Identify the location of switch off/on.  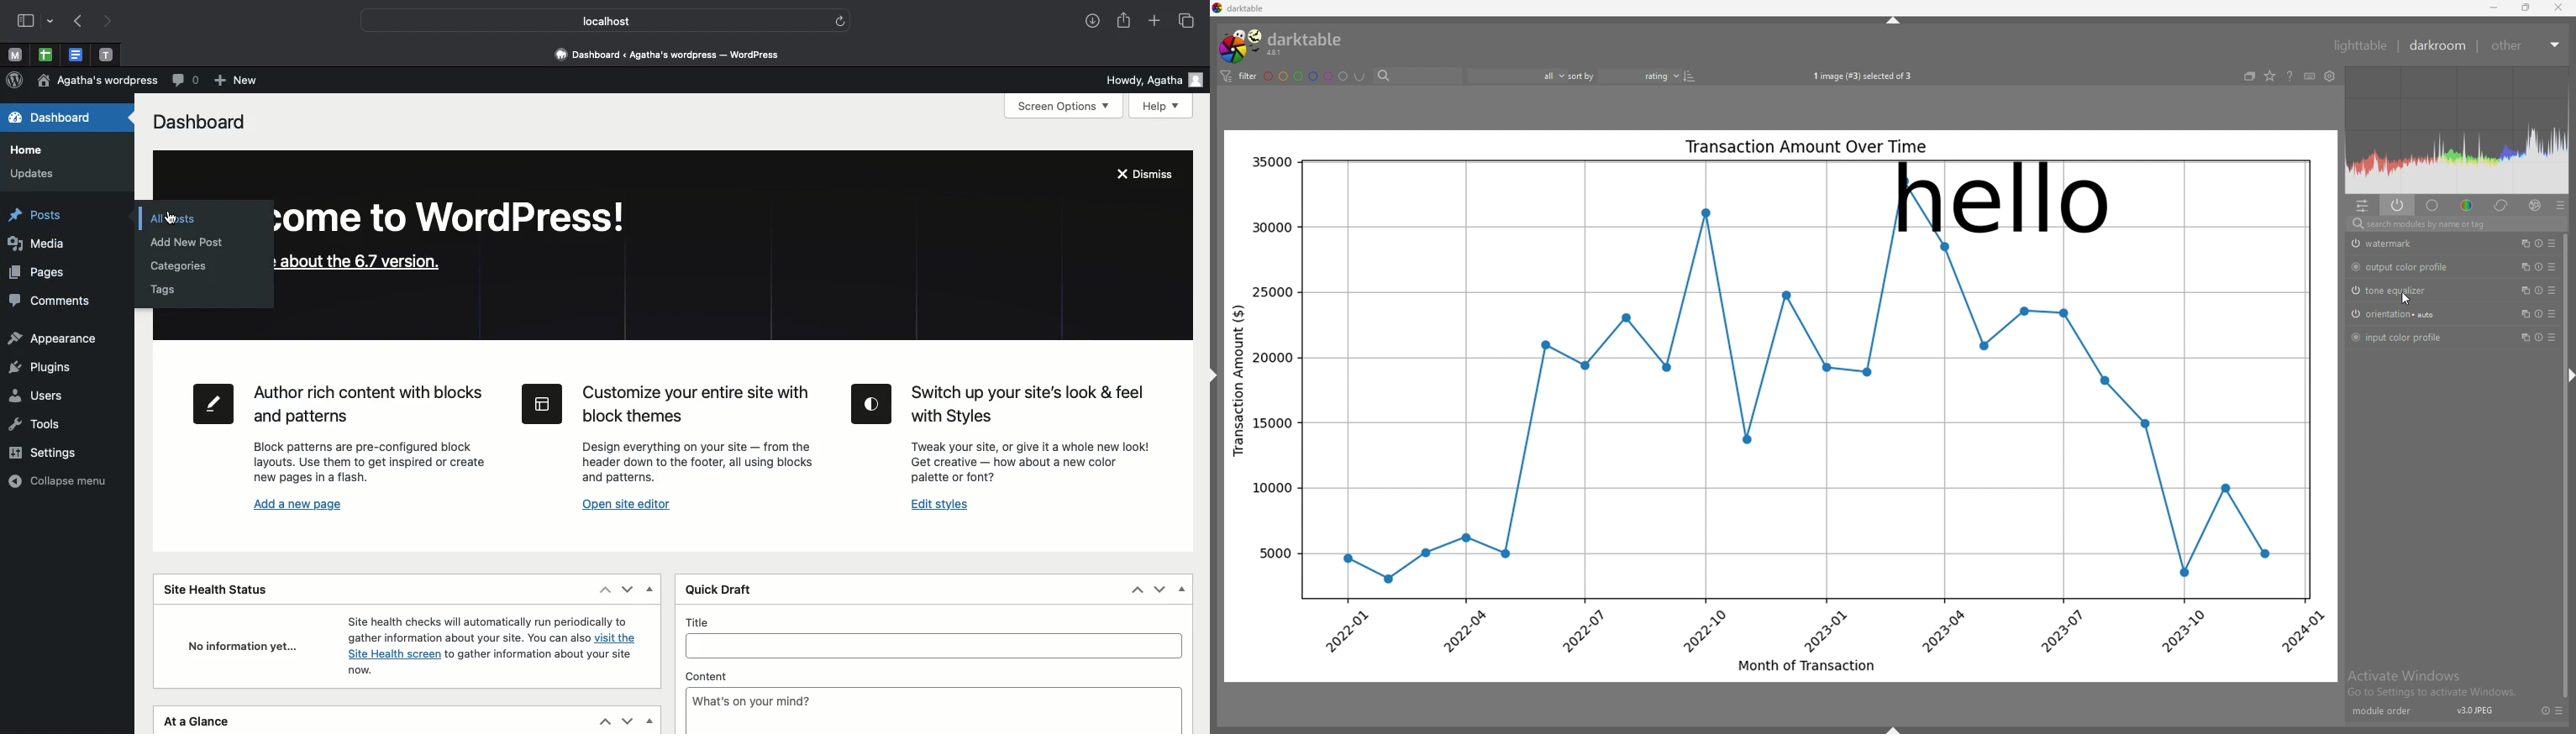
(2355, 338).